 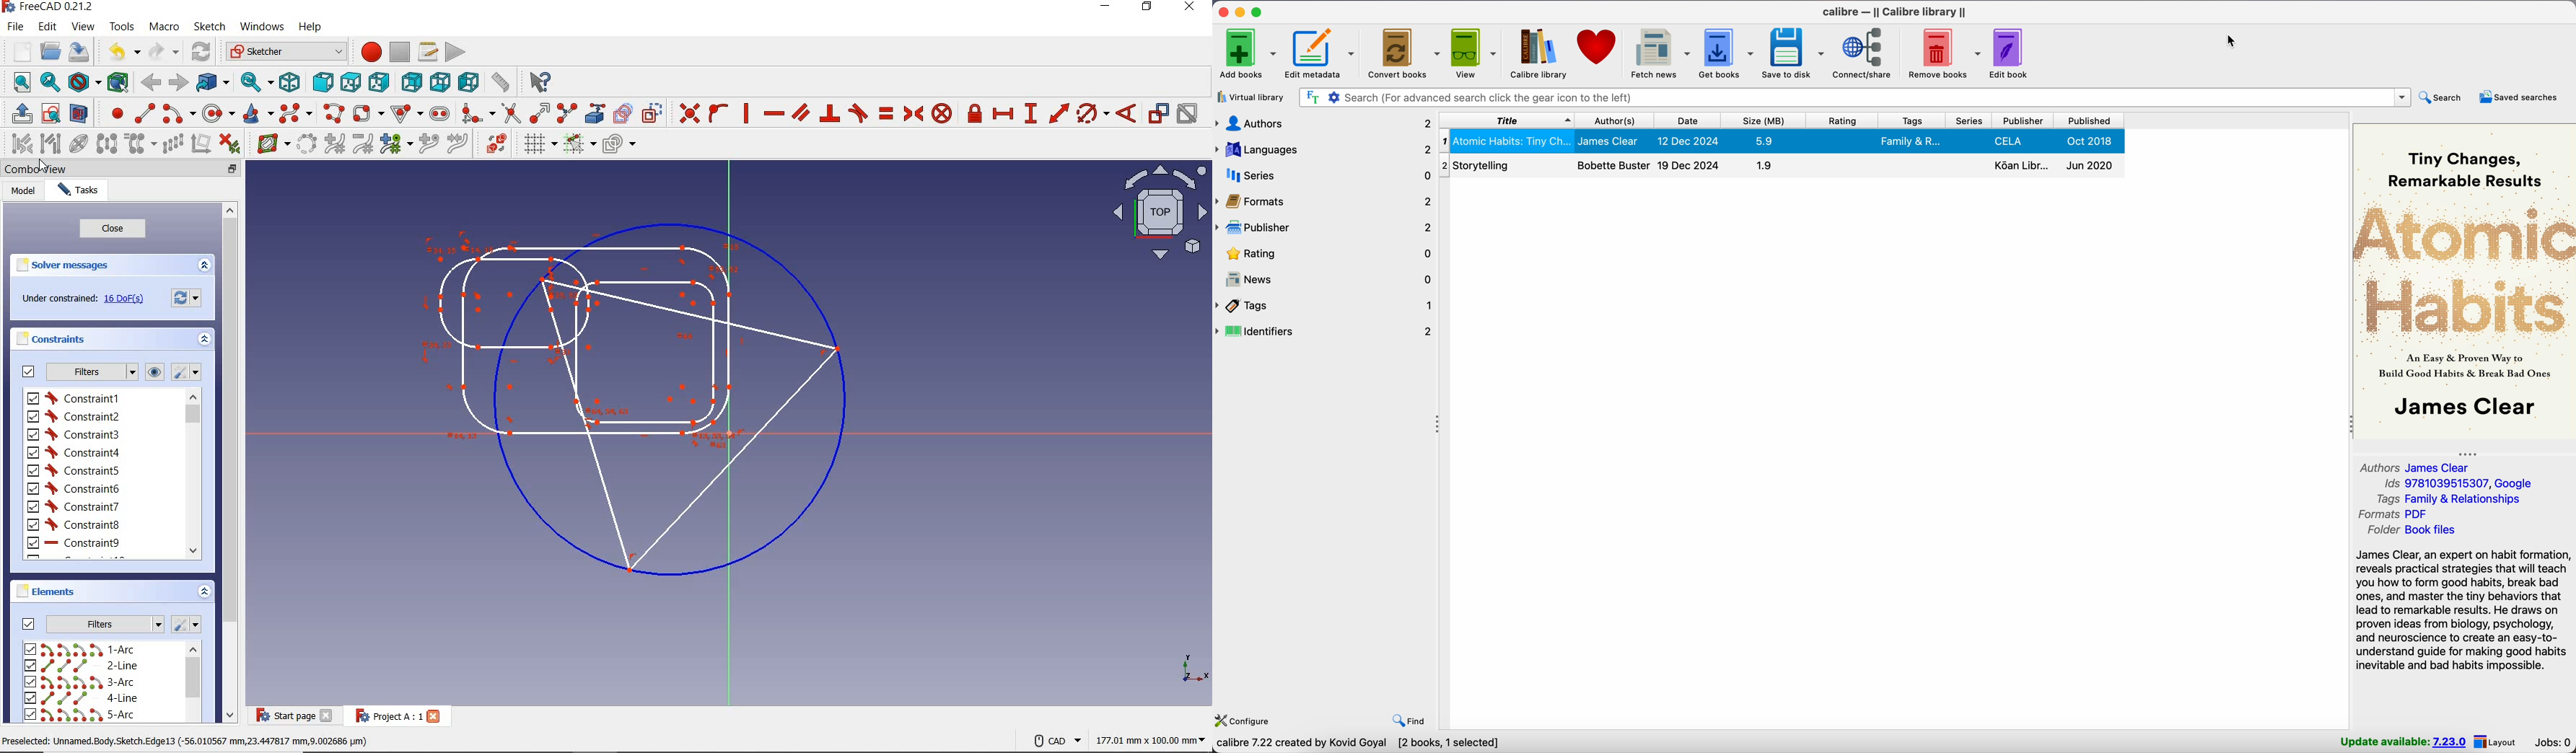 What do you see at coordinates (1322, 54) in the screenshot?
I see `edit metadata` at bounding box center [1322, 54].